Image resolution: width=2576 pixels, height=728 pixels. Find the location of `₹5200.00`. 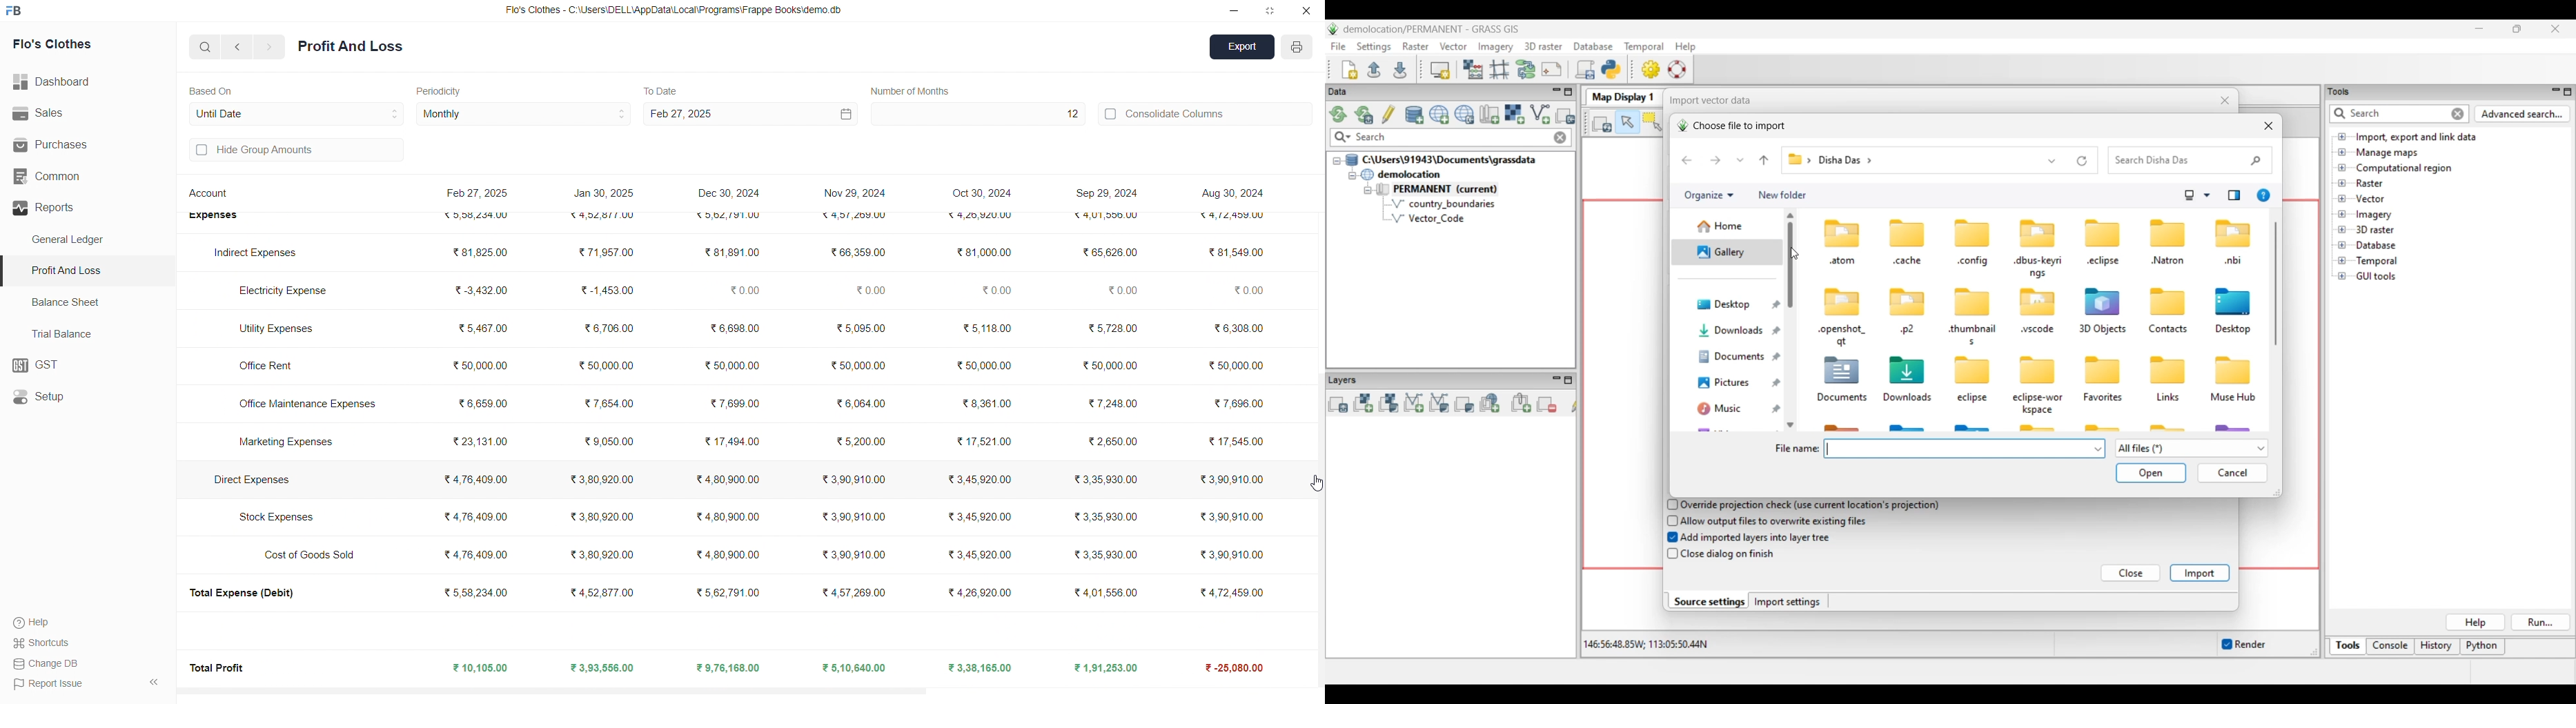

₹5200.00 is located at coordinates (862, 441).